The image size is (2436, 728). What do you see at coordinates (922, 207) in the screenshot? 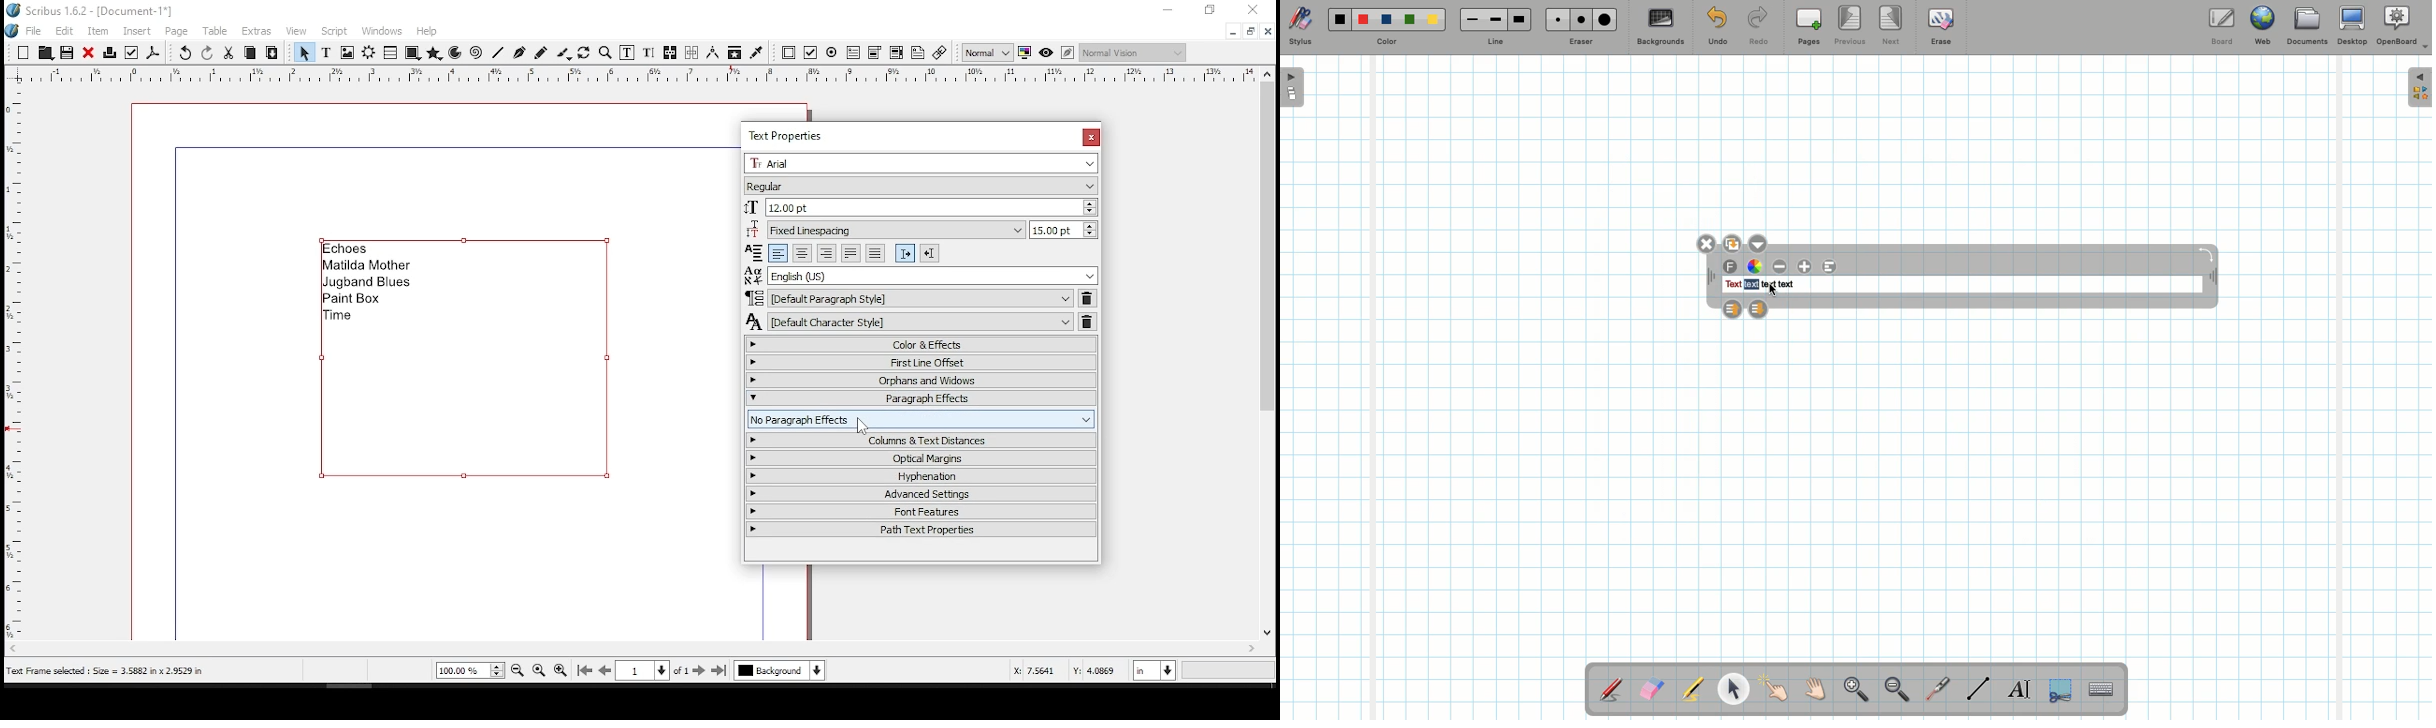
I see `font size` at bounding box center [922, 207].